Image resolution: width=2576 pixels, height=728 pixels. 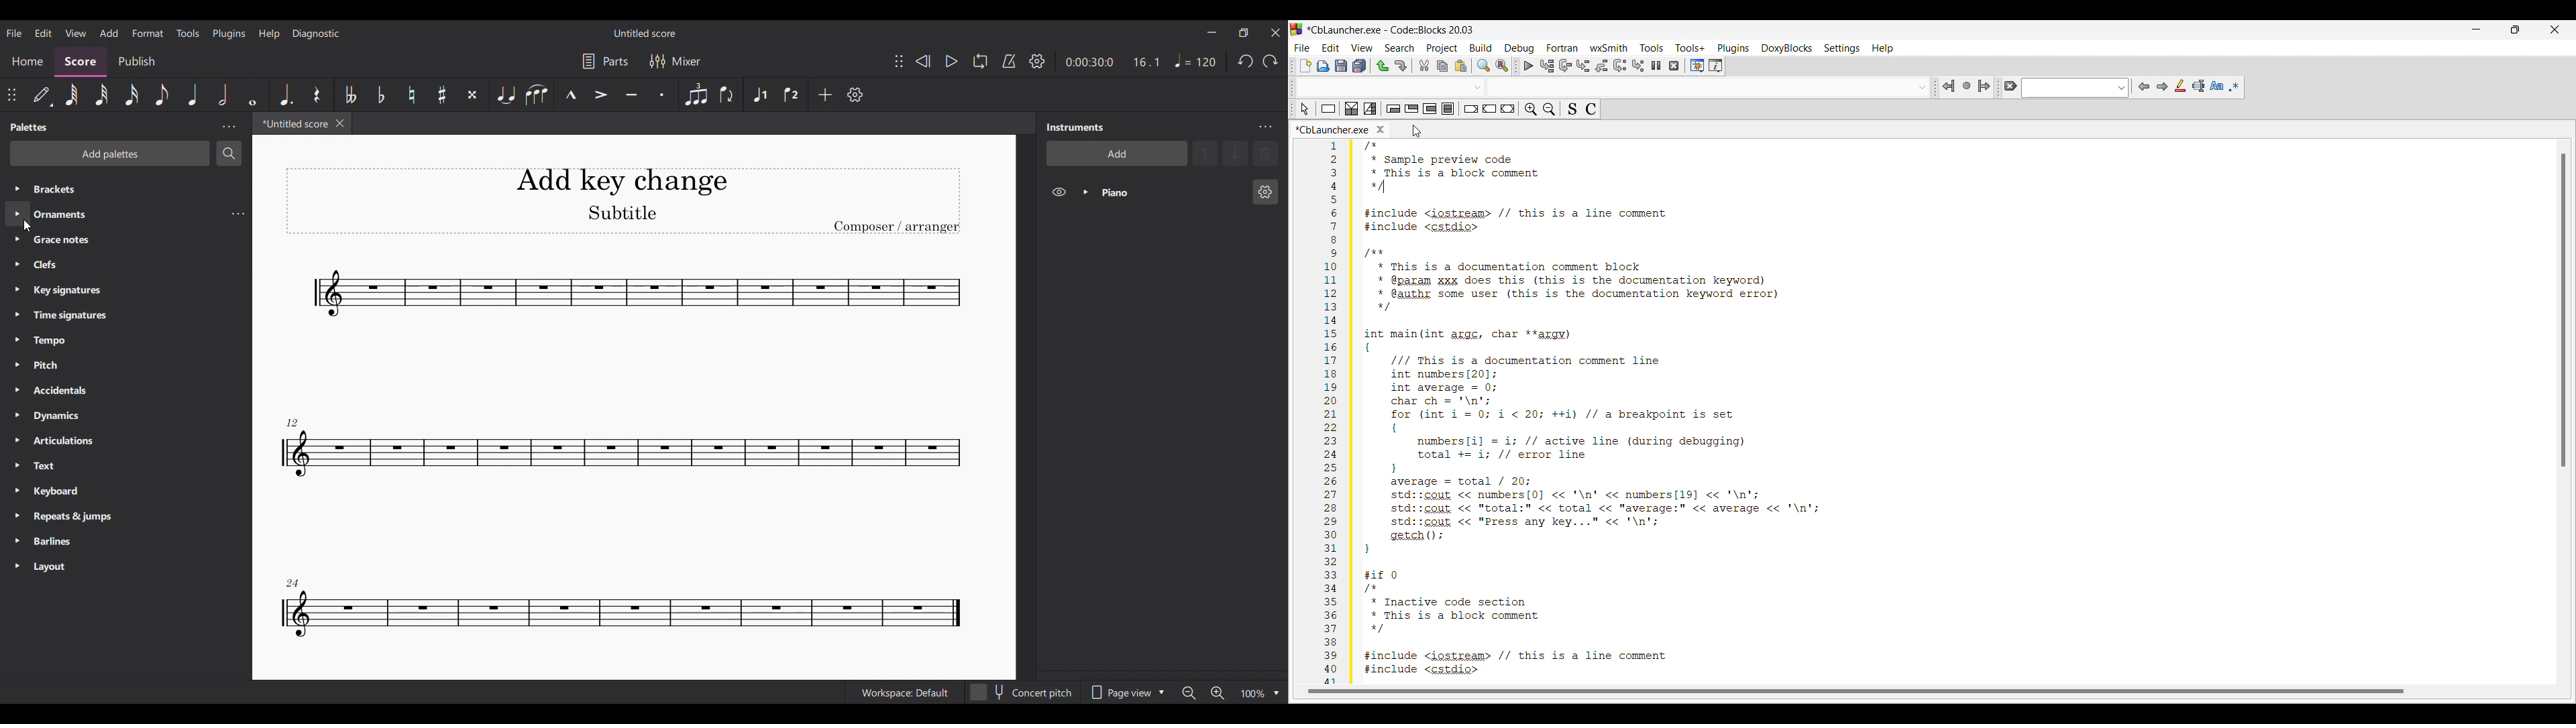 I want to click on View menu, so click(x=1362, y=48).